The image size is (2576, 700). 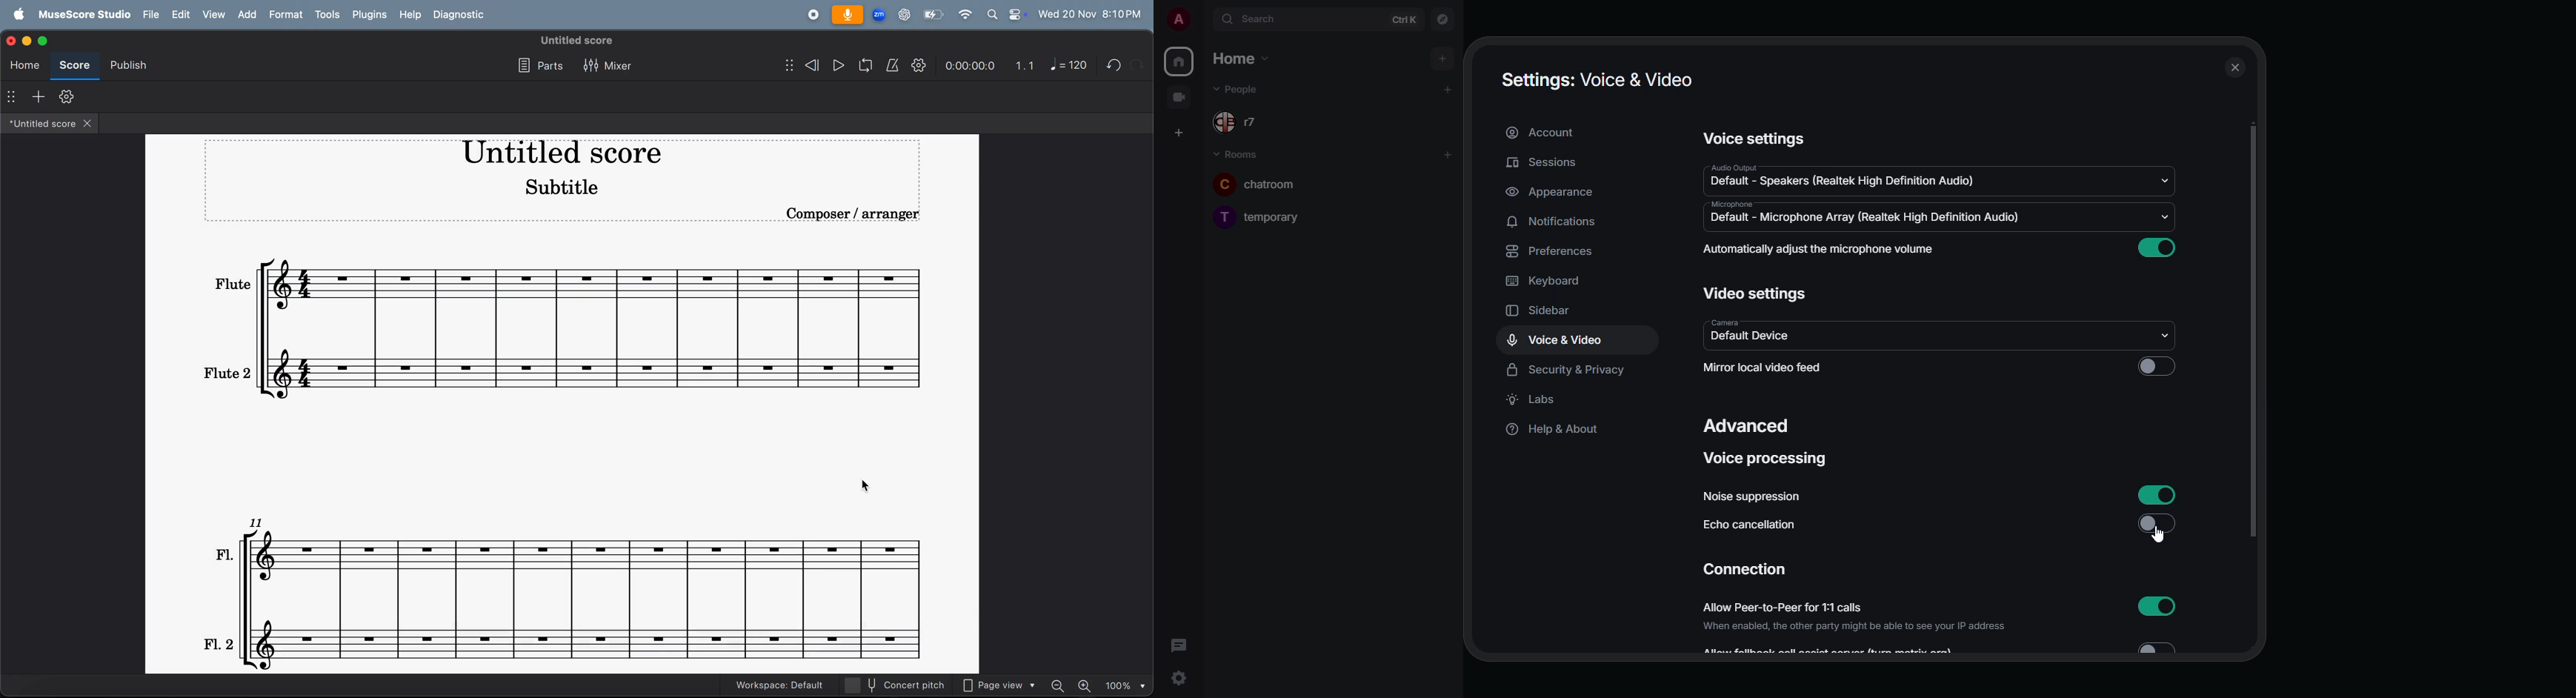 I want to click on set zoom - 100%, so click(x=1125, y=685).